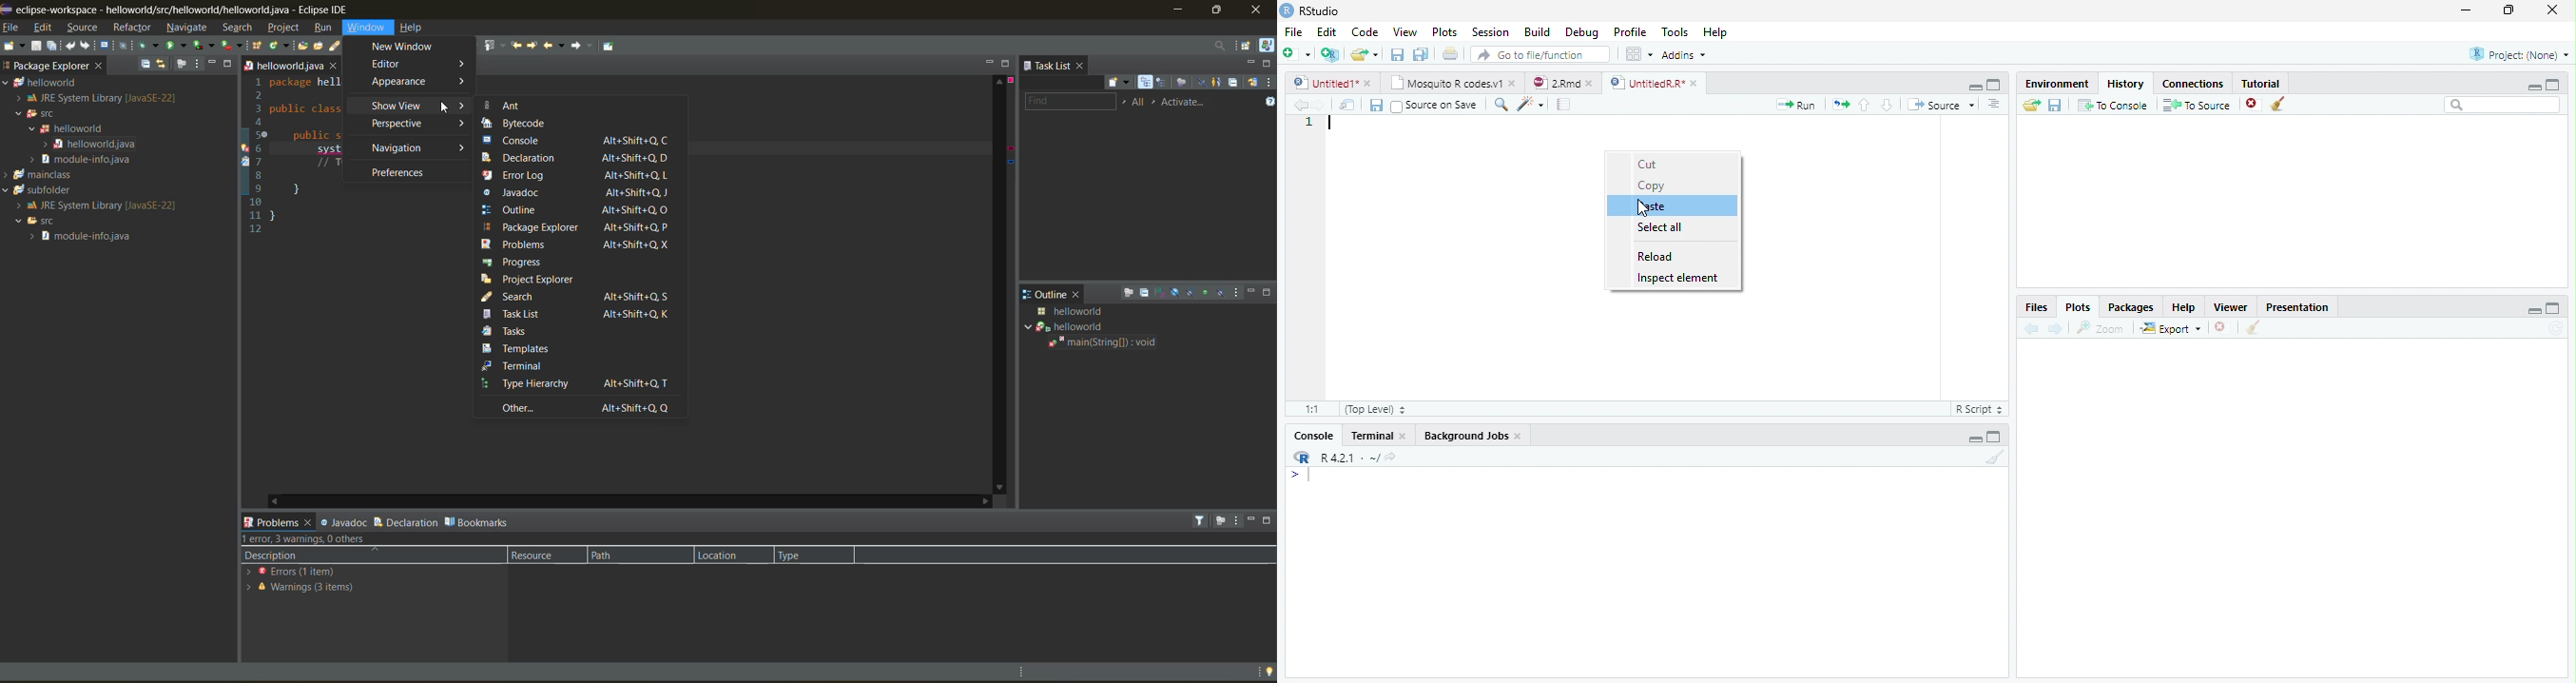  What do you see at coordinates (1656, 256) in the screenshot?
I see `Reload` at bounding box center [1656, 256].